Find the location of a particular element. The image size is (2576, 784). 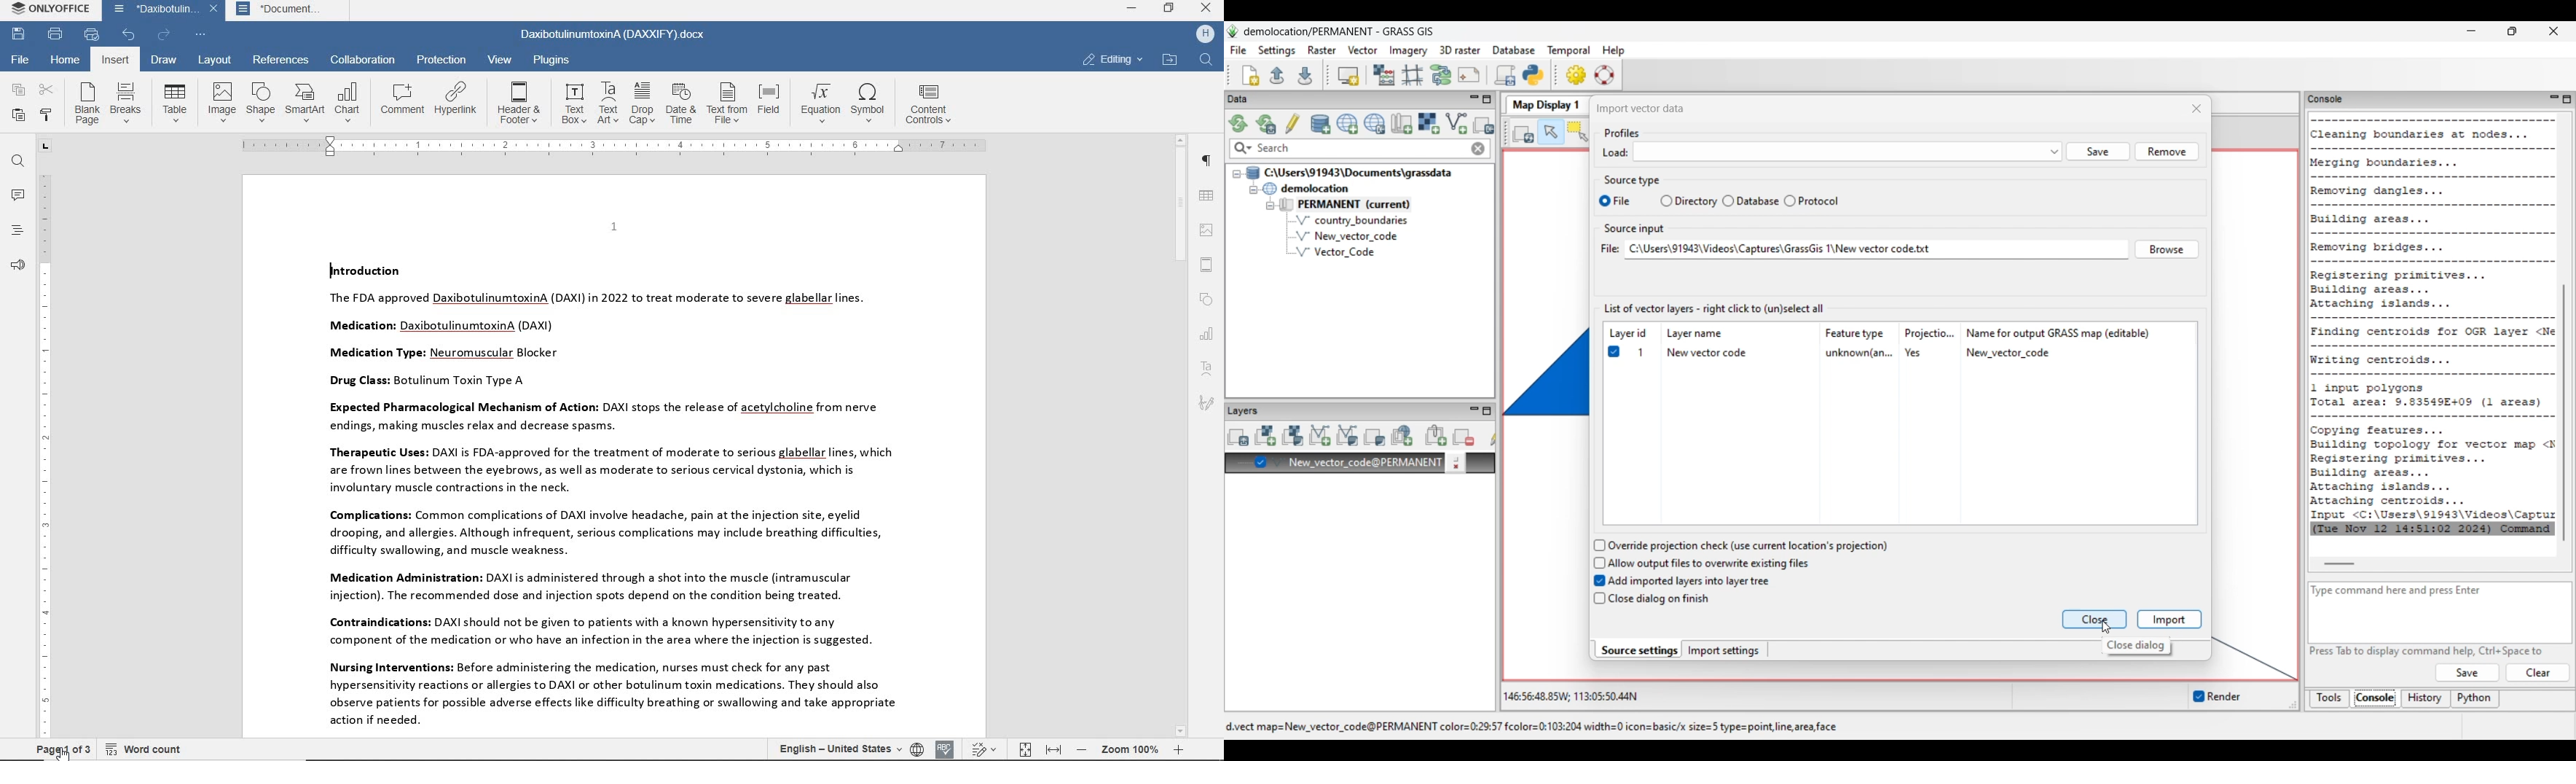

heading is located at coordinates (18, 230).